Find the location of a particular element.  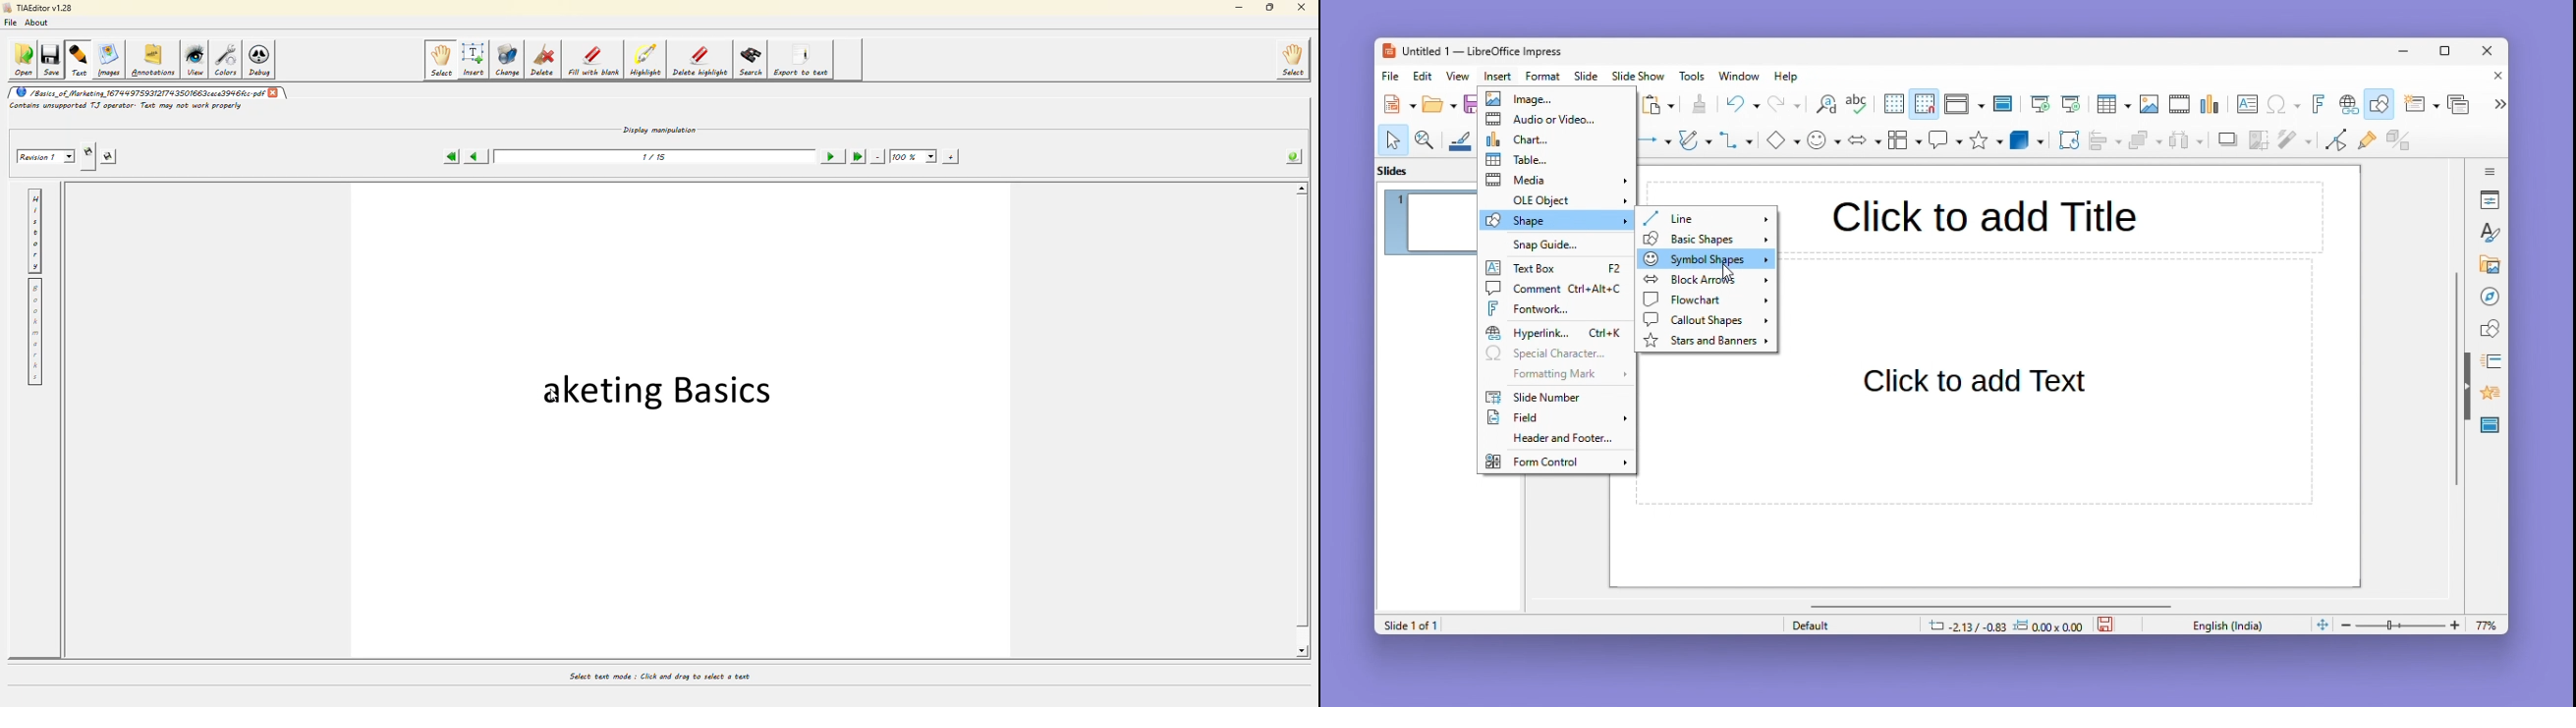

Last slide is located at coordinates (2071, 104).